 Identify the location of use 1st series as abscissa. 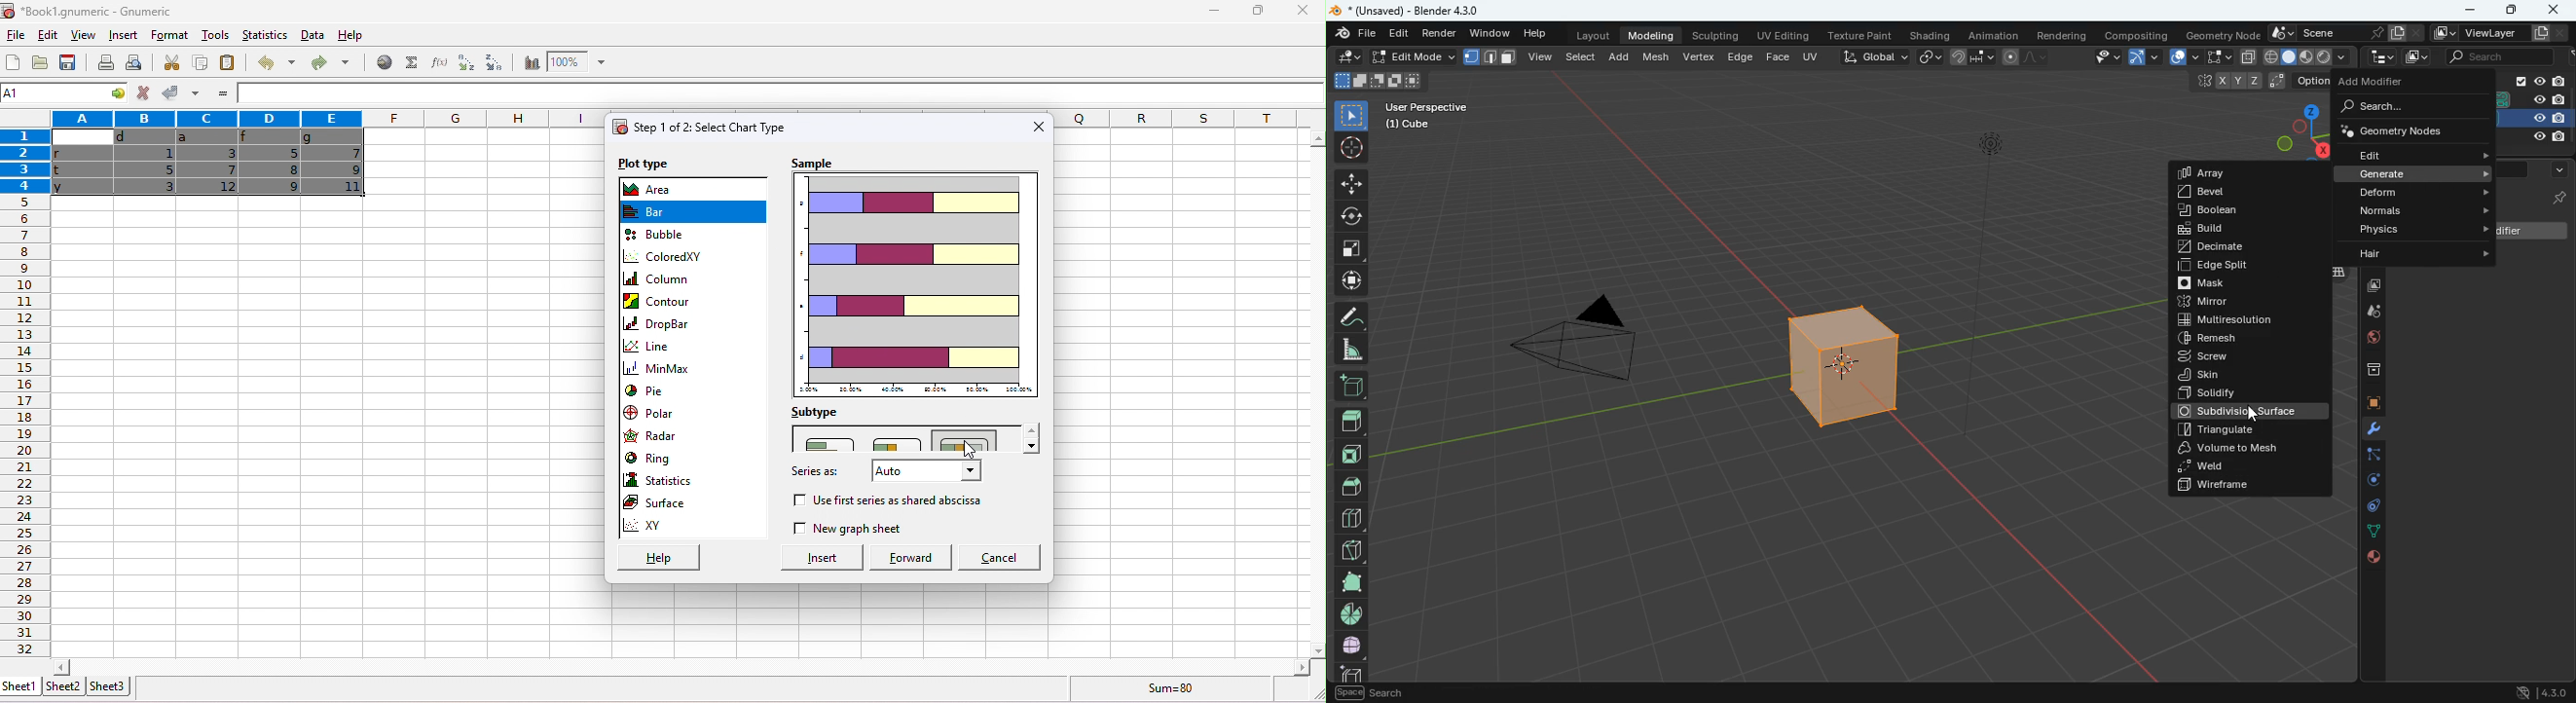
(902, 501).